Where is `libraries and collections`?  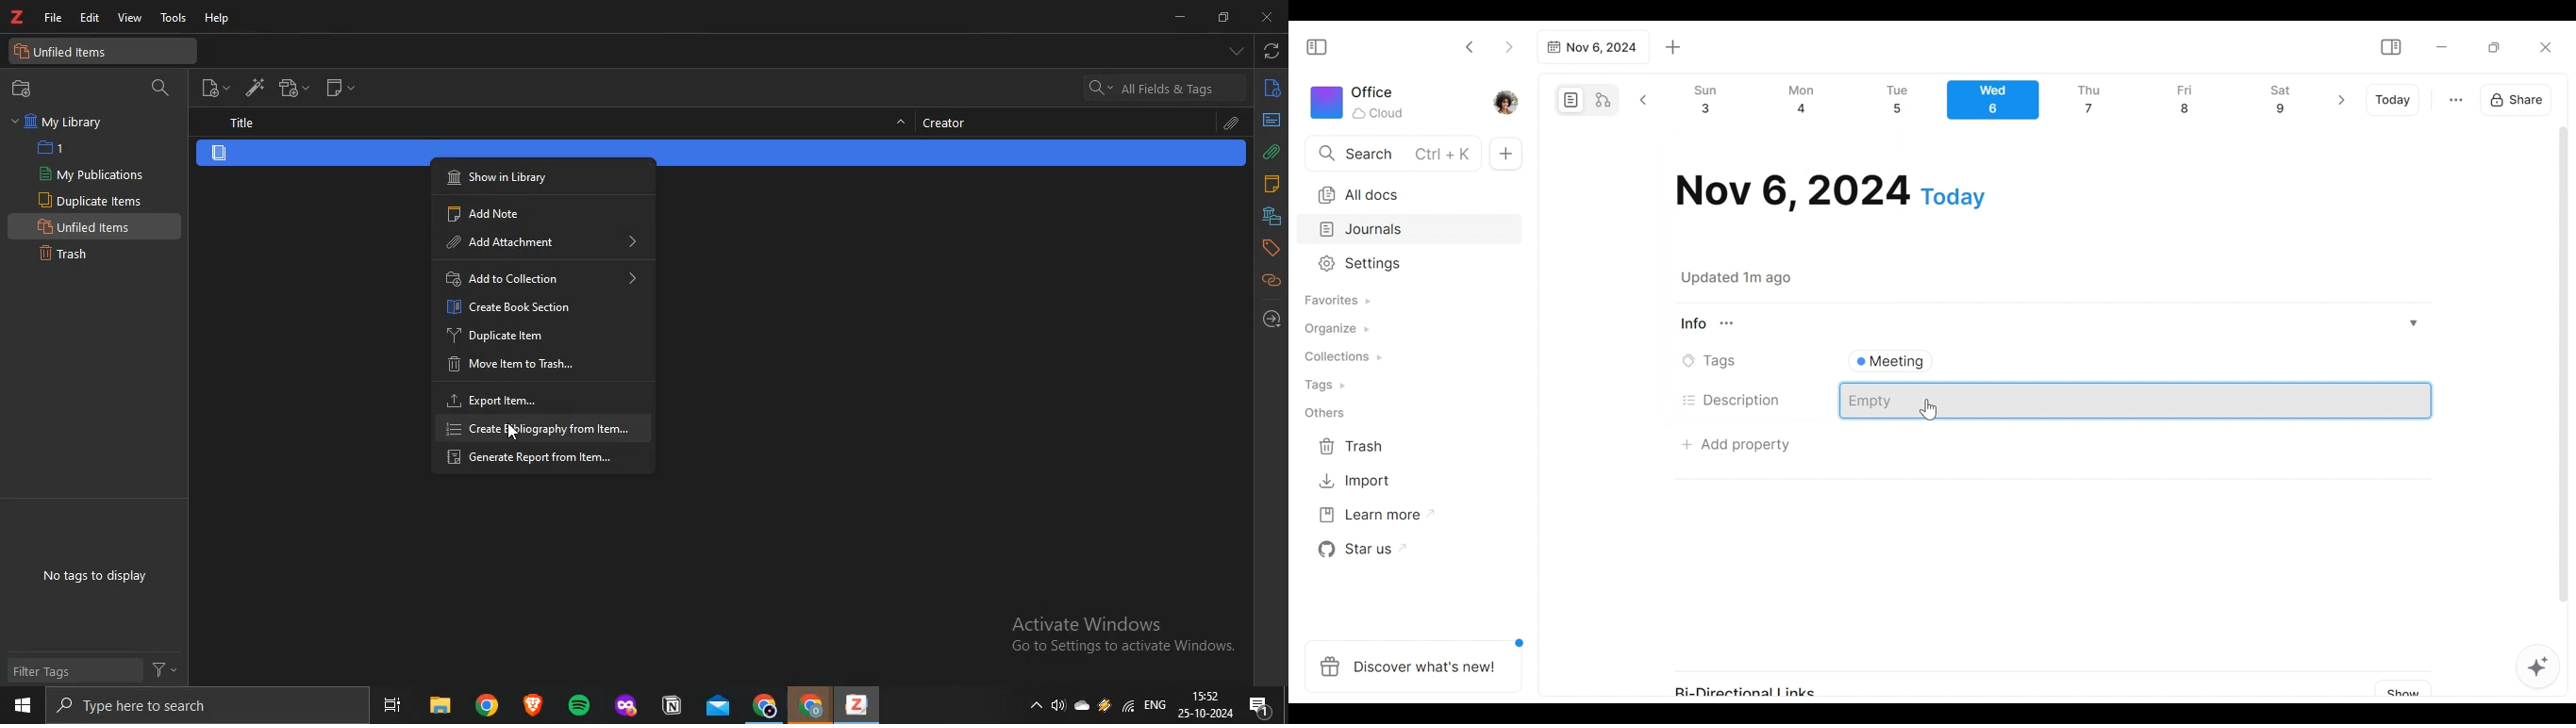 libraries and collections is located at coordinates (1271, 215).